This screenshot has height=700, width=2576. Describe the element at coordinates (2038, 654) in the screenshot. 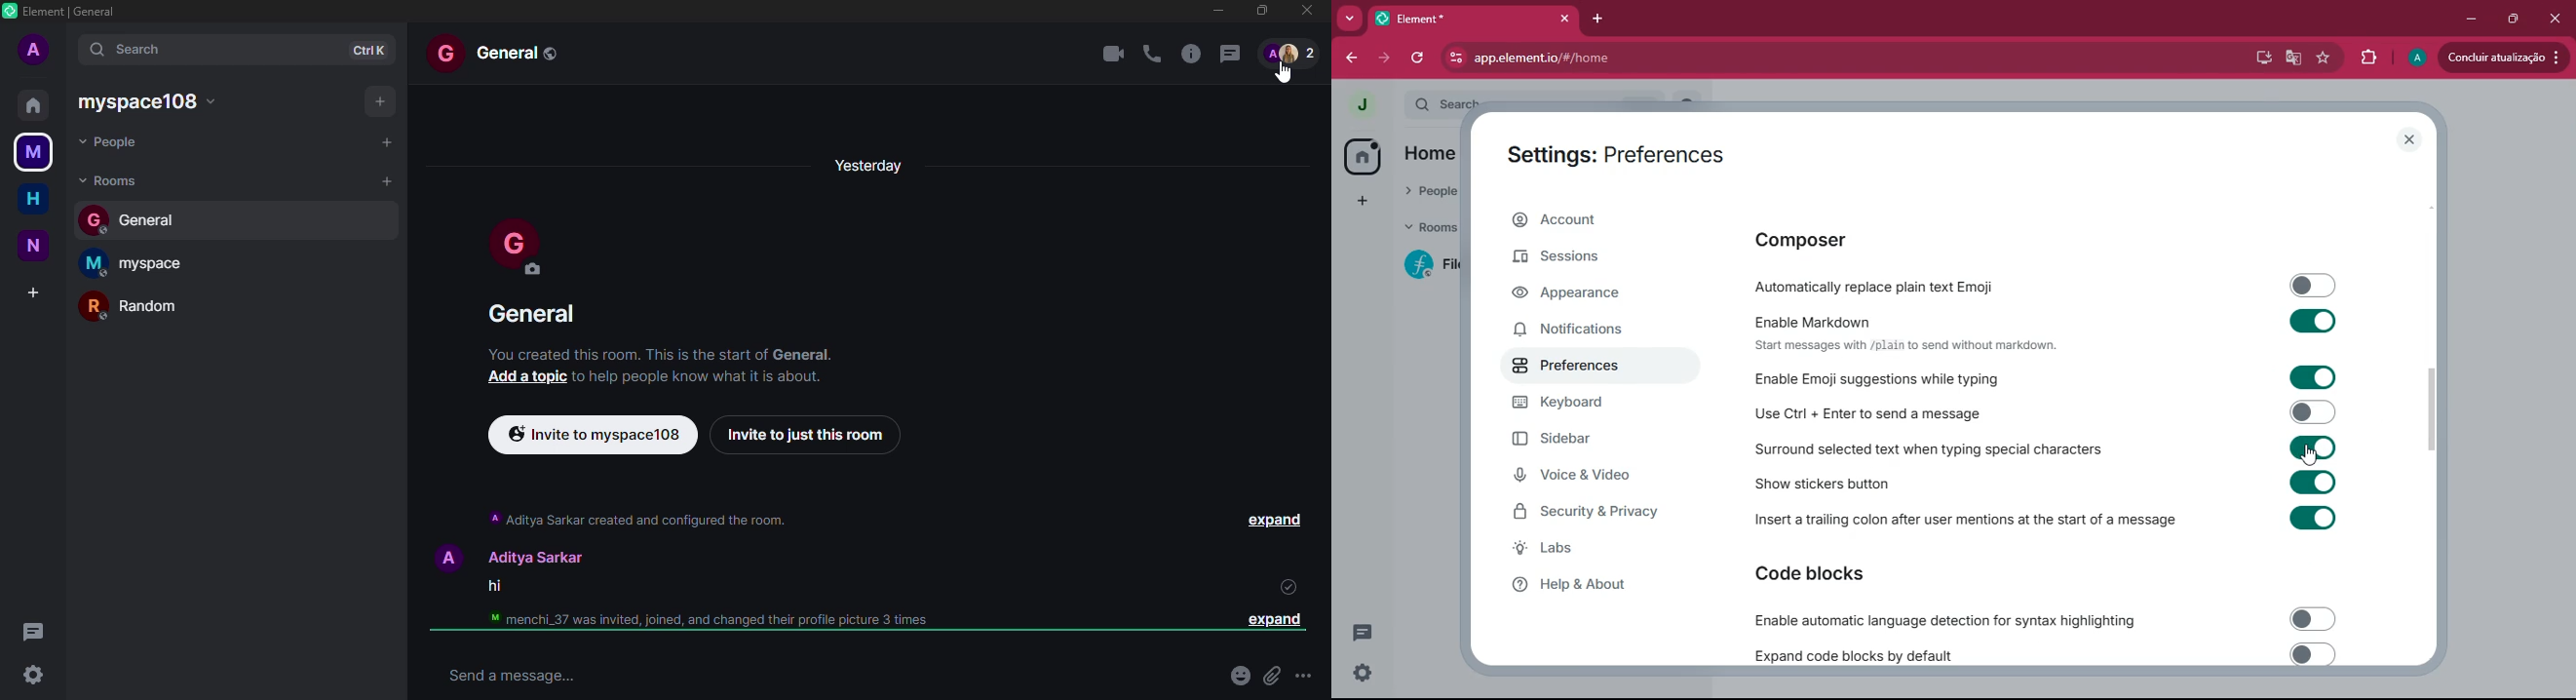

I see `expand code blocks by default` at that location.